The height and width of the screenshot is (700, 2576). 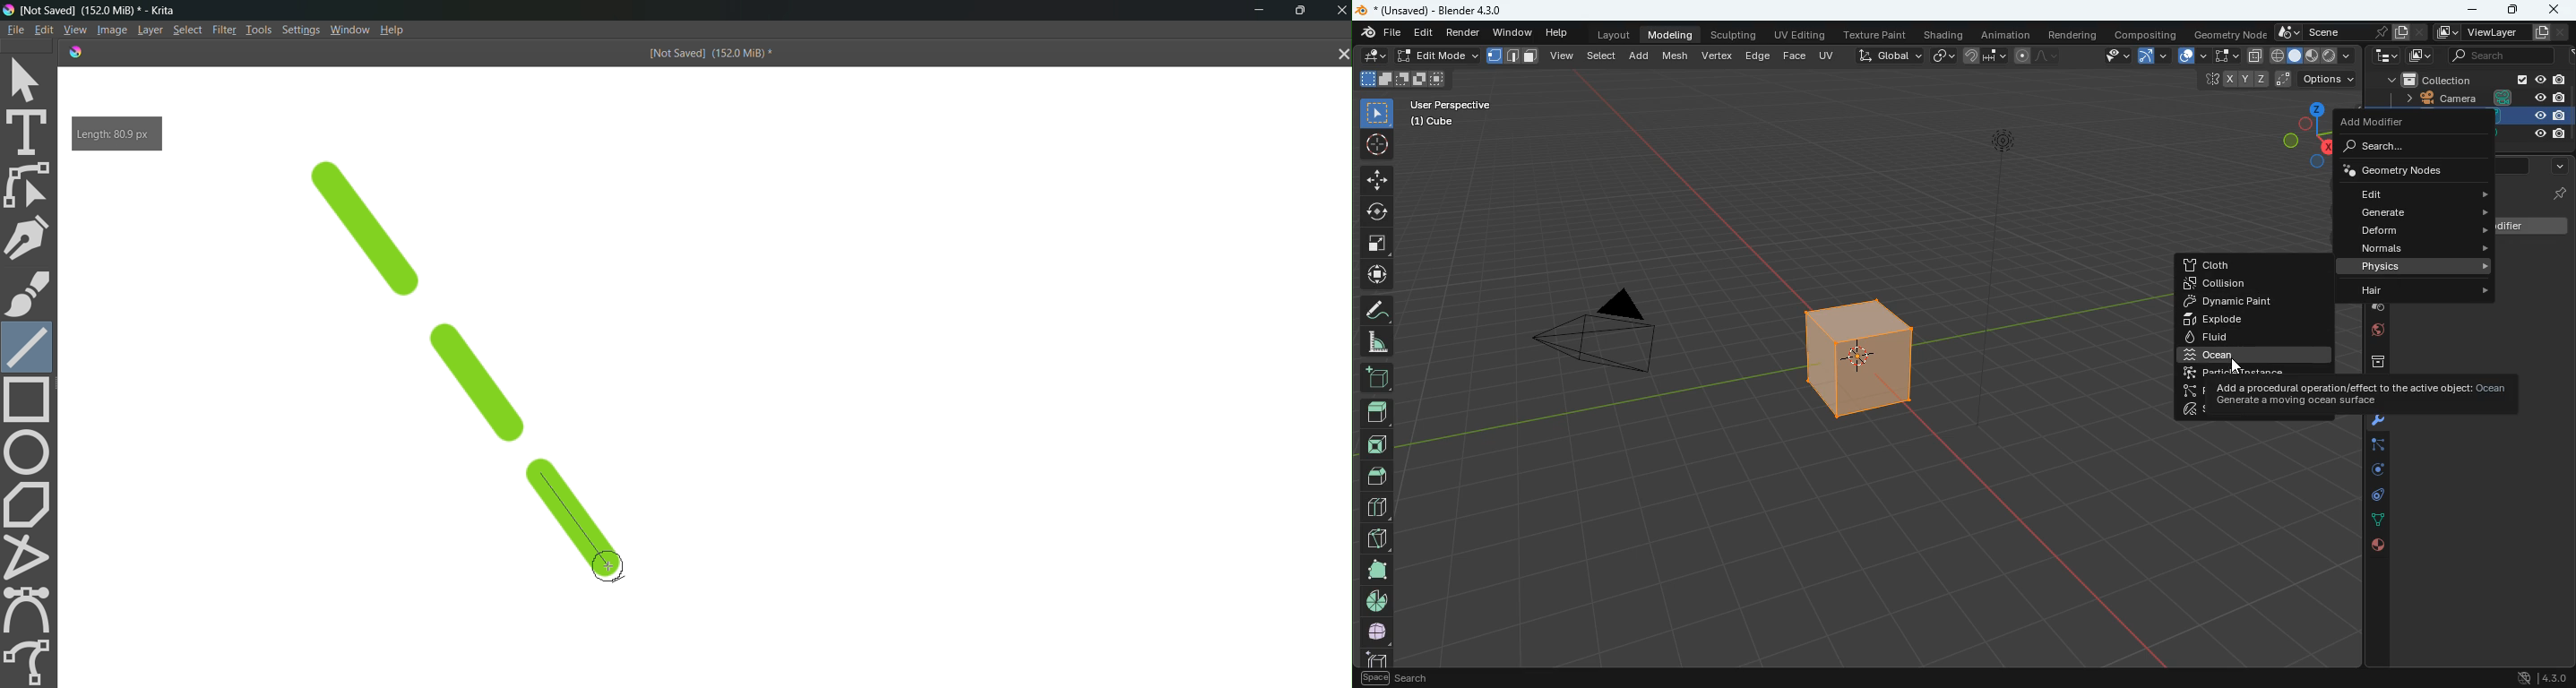 I want to click on shape, so click(x=1513, y=56).